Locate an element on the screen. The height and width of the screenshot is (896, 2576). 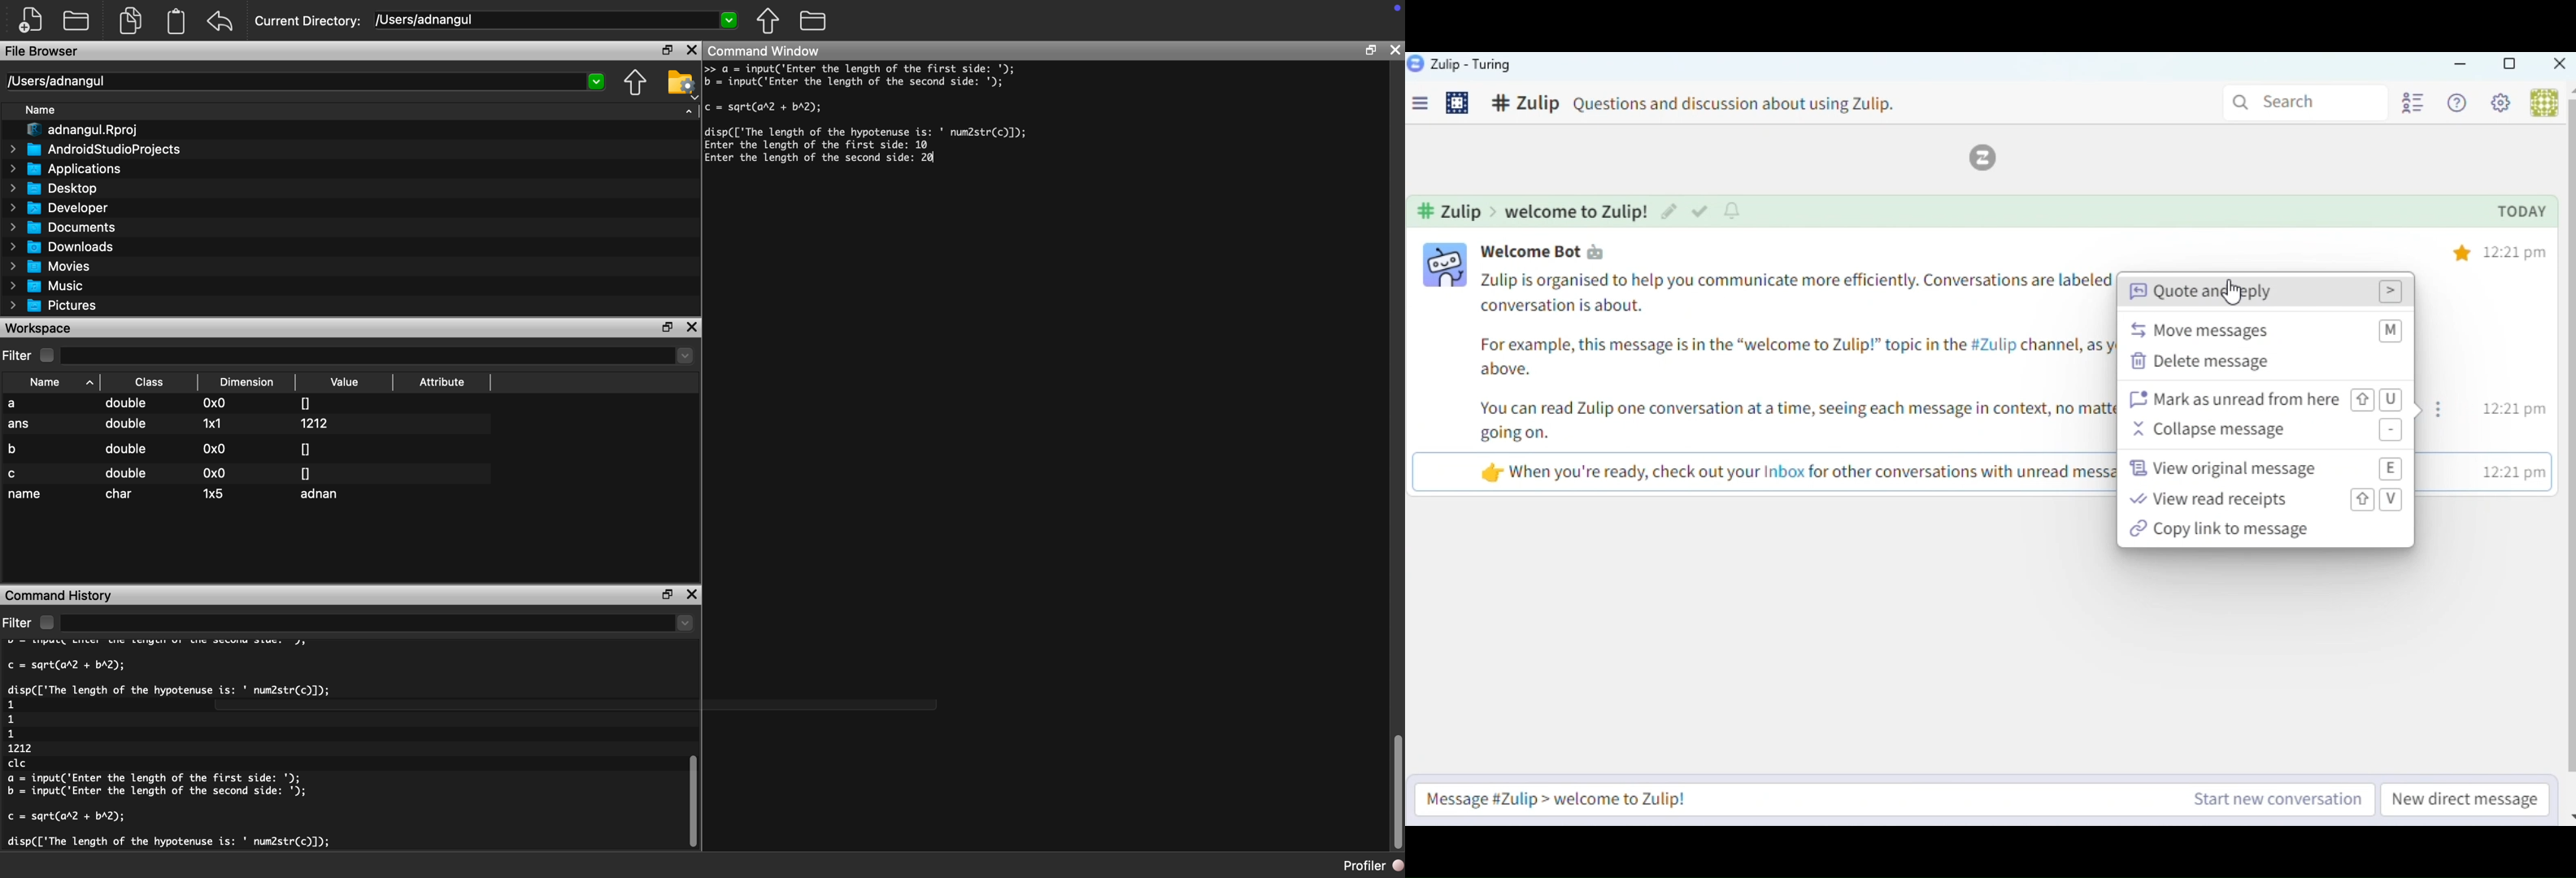
Current Directory: is located at coordinates (309, 22).